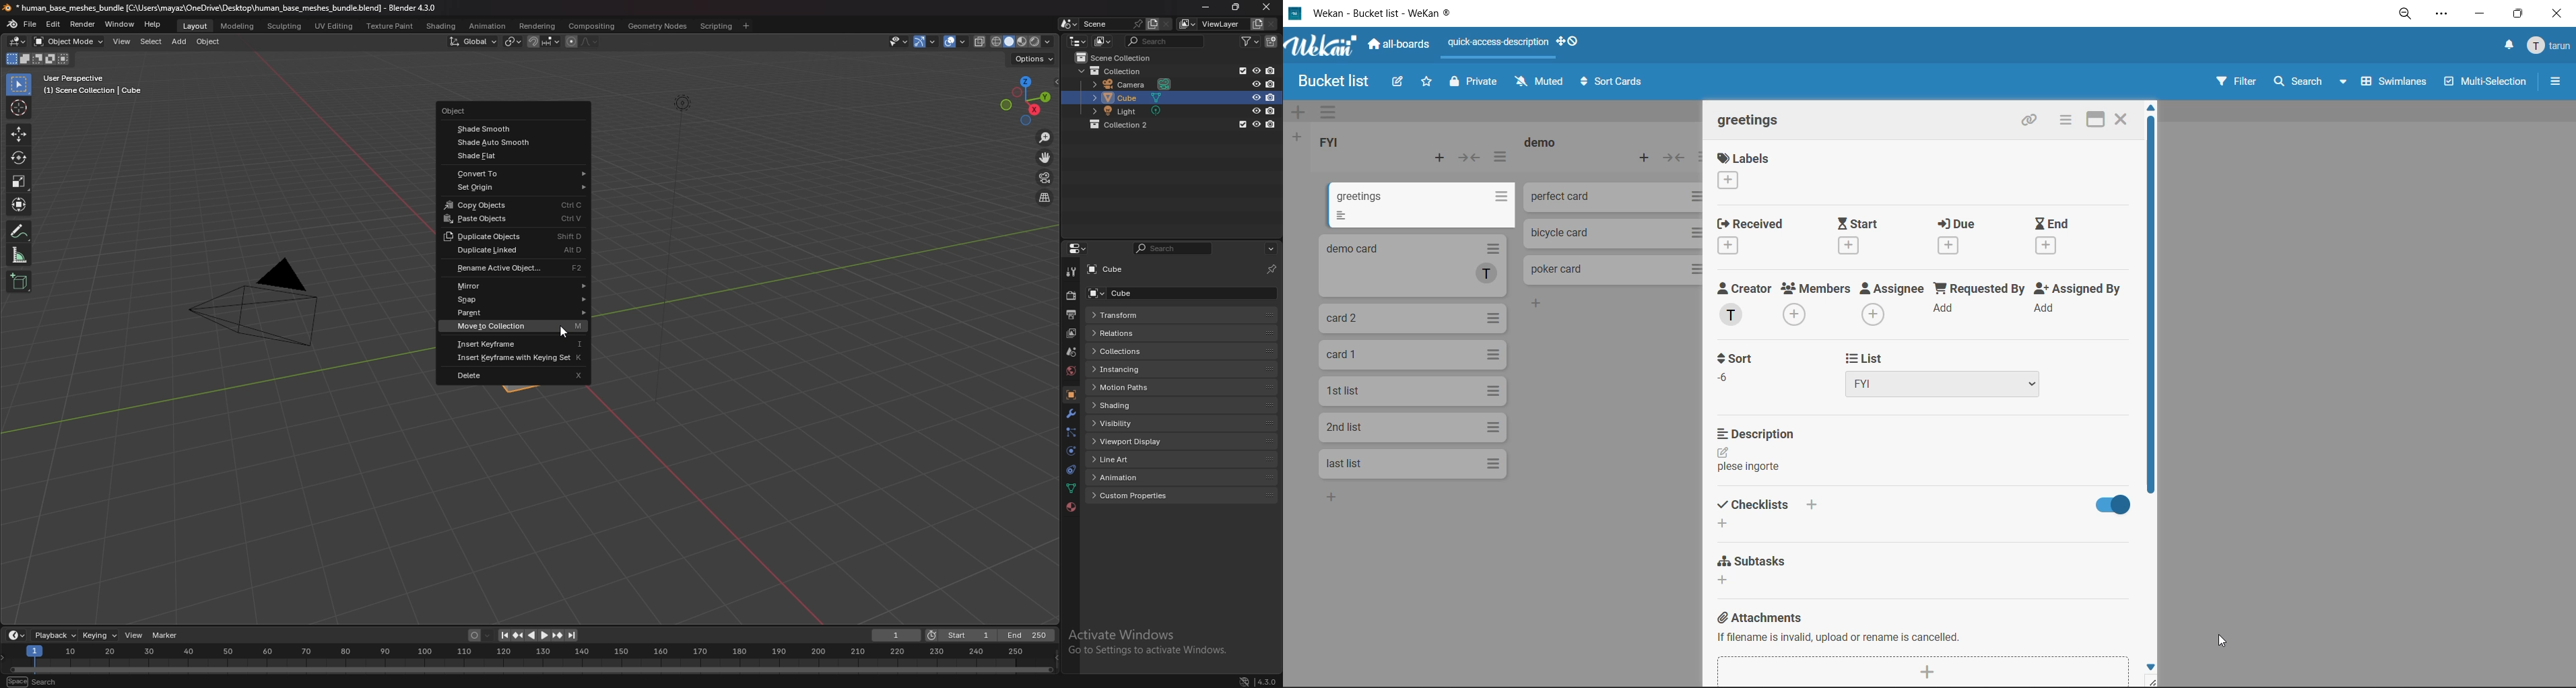 The width and height of the screenshot is (2576, 700). I want to click on exclude from view layer, so click(1241, 124).